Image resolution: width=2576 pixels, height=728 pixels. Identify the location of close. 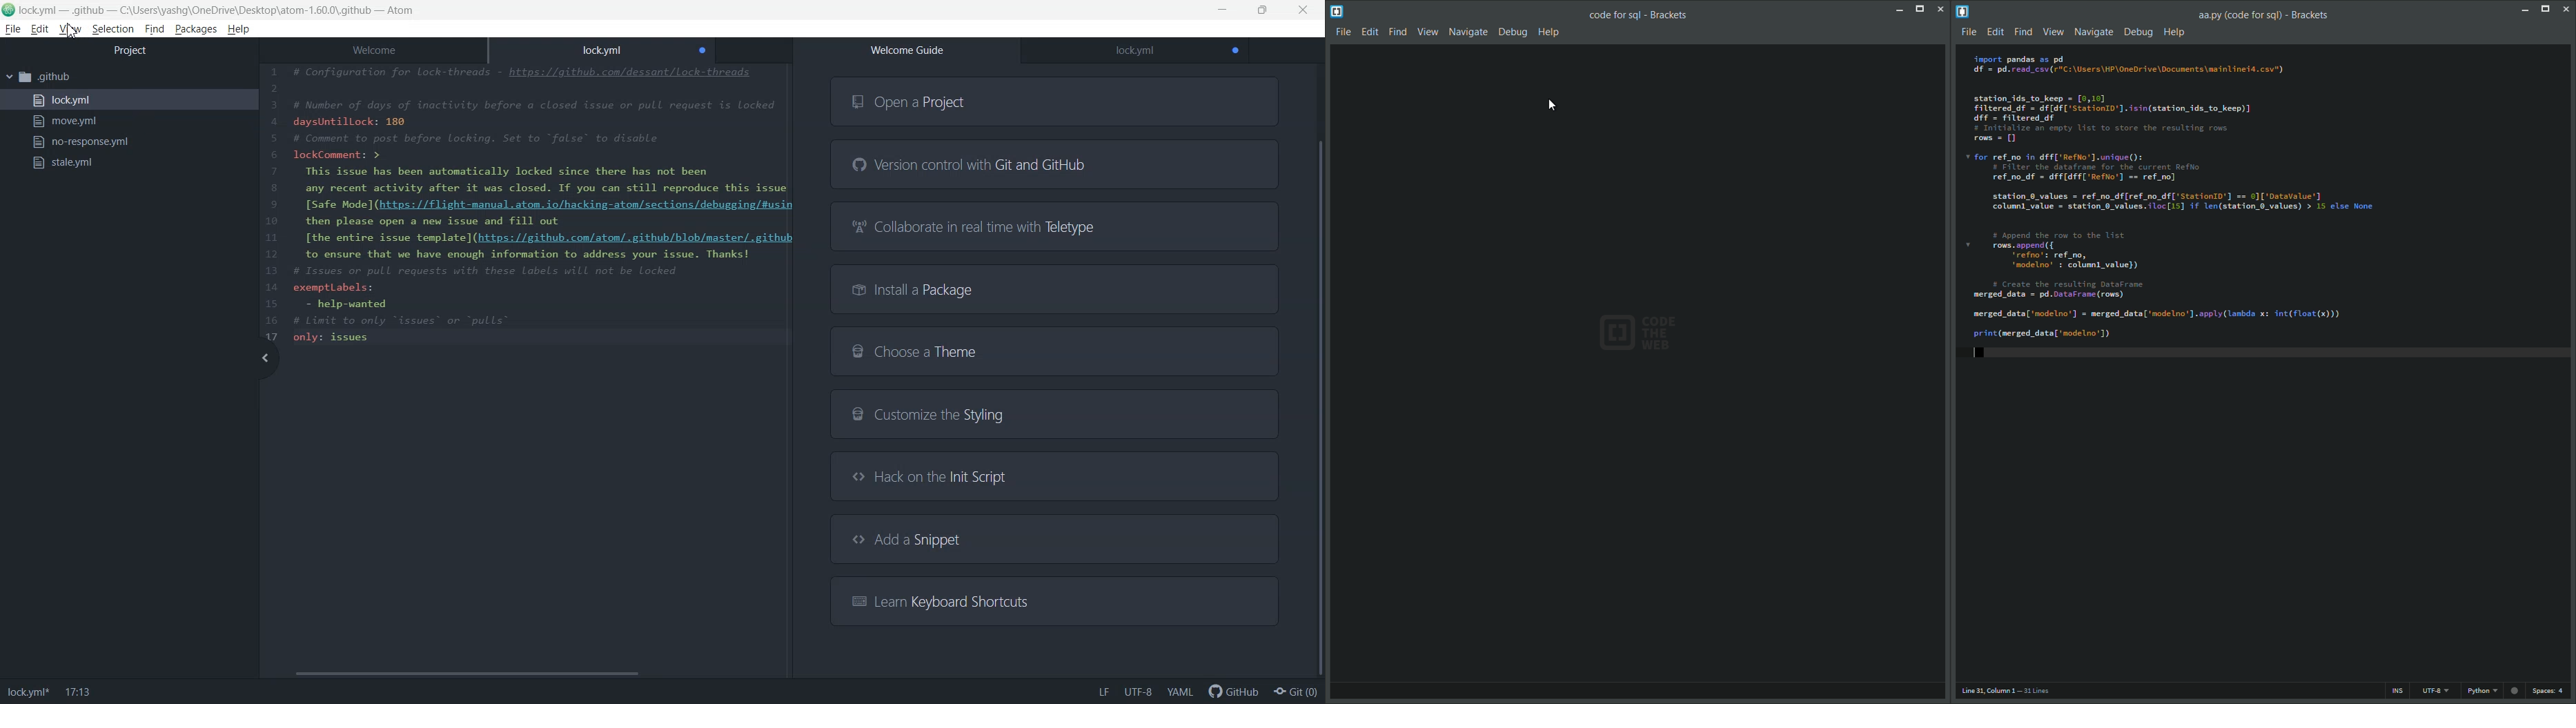
(1939, 8).